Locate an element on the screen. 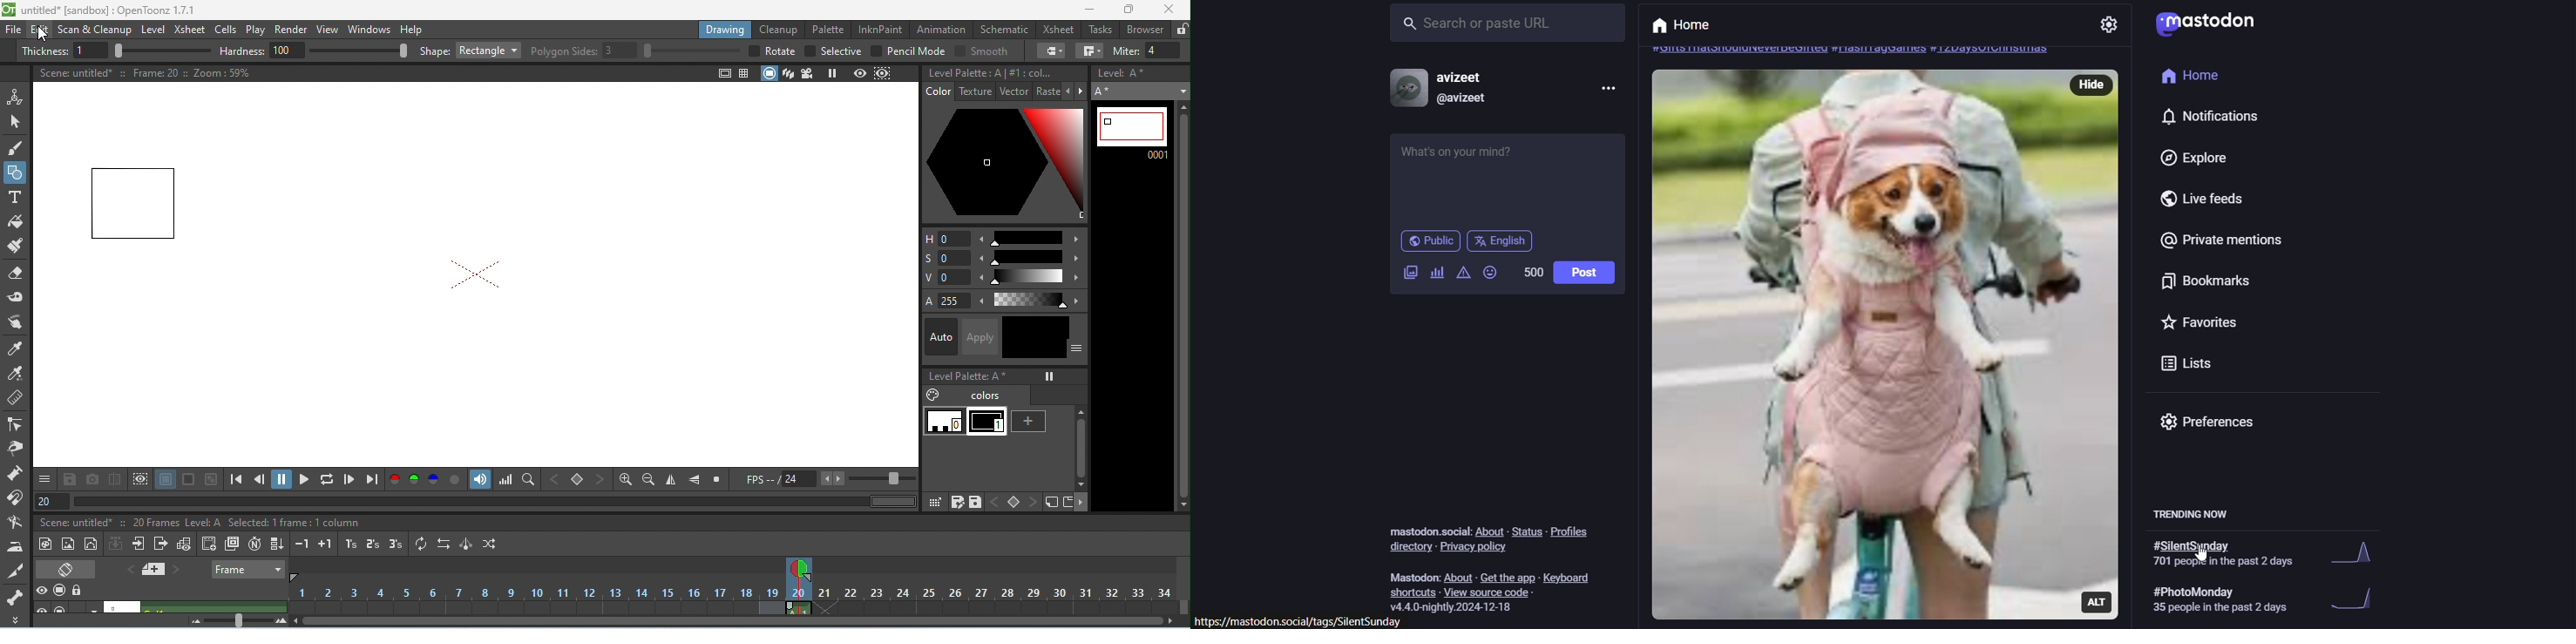 Image resolution: width=2576 pixels, height=644 pixels. red channel is located at coordinates (394, 480).